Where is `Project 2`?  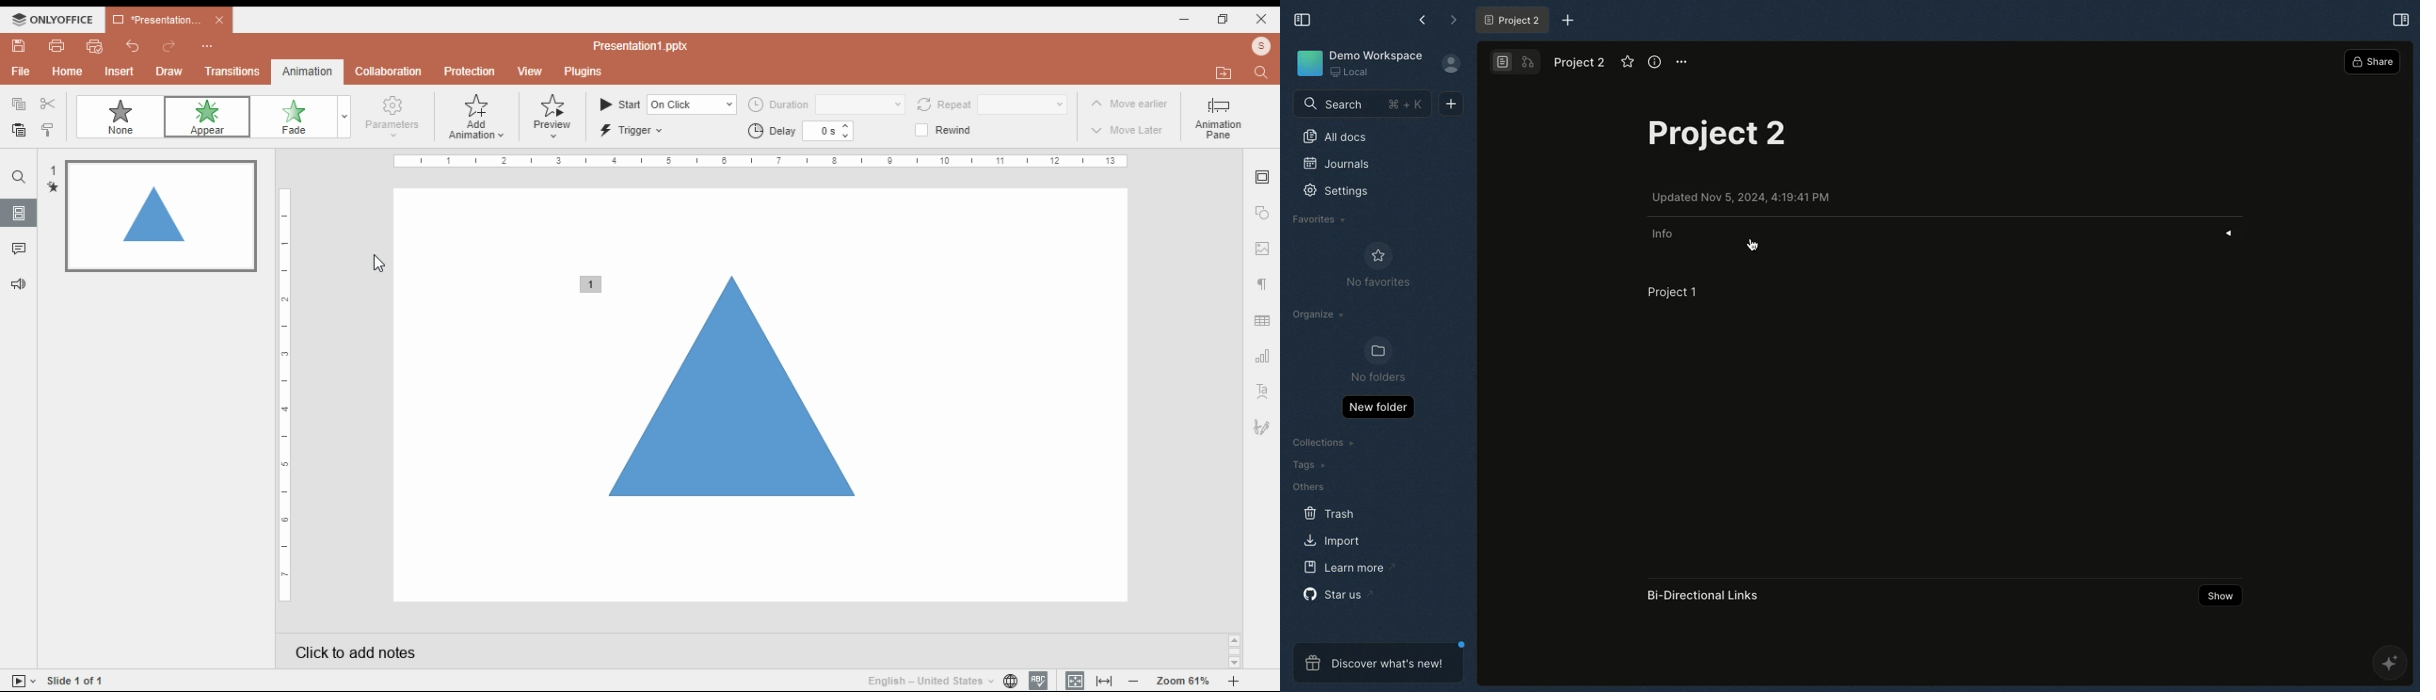 Project 2 is located at coordinates (1516, 20).